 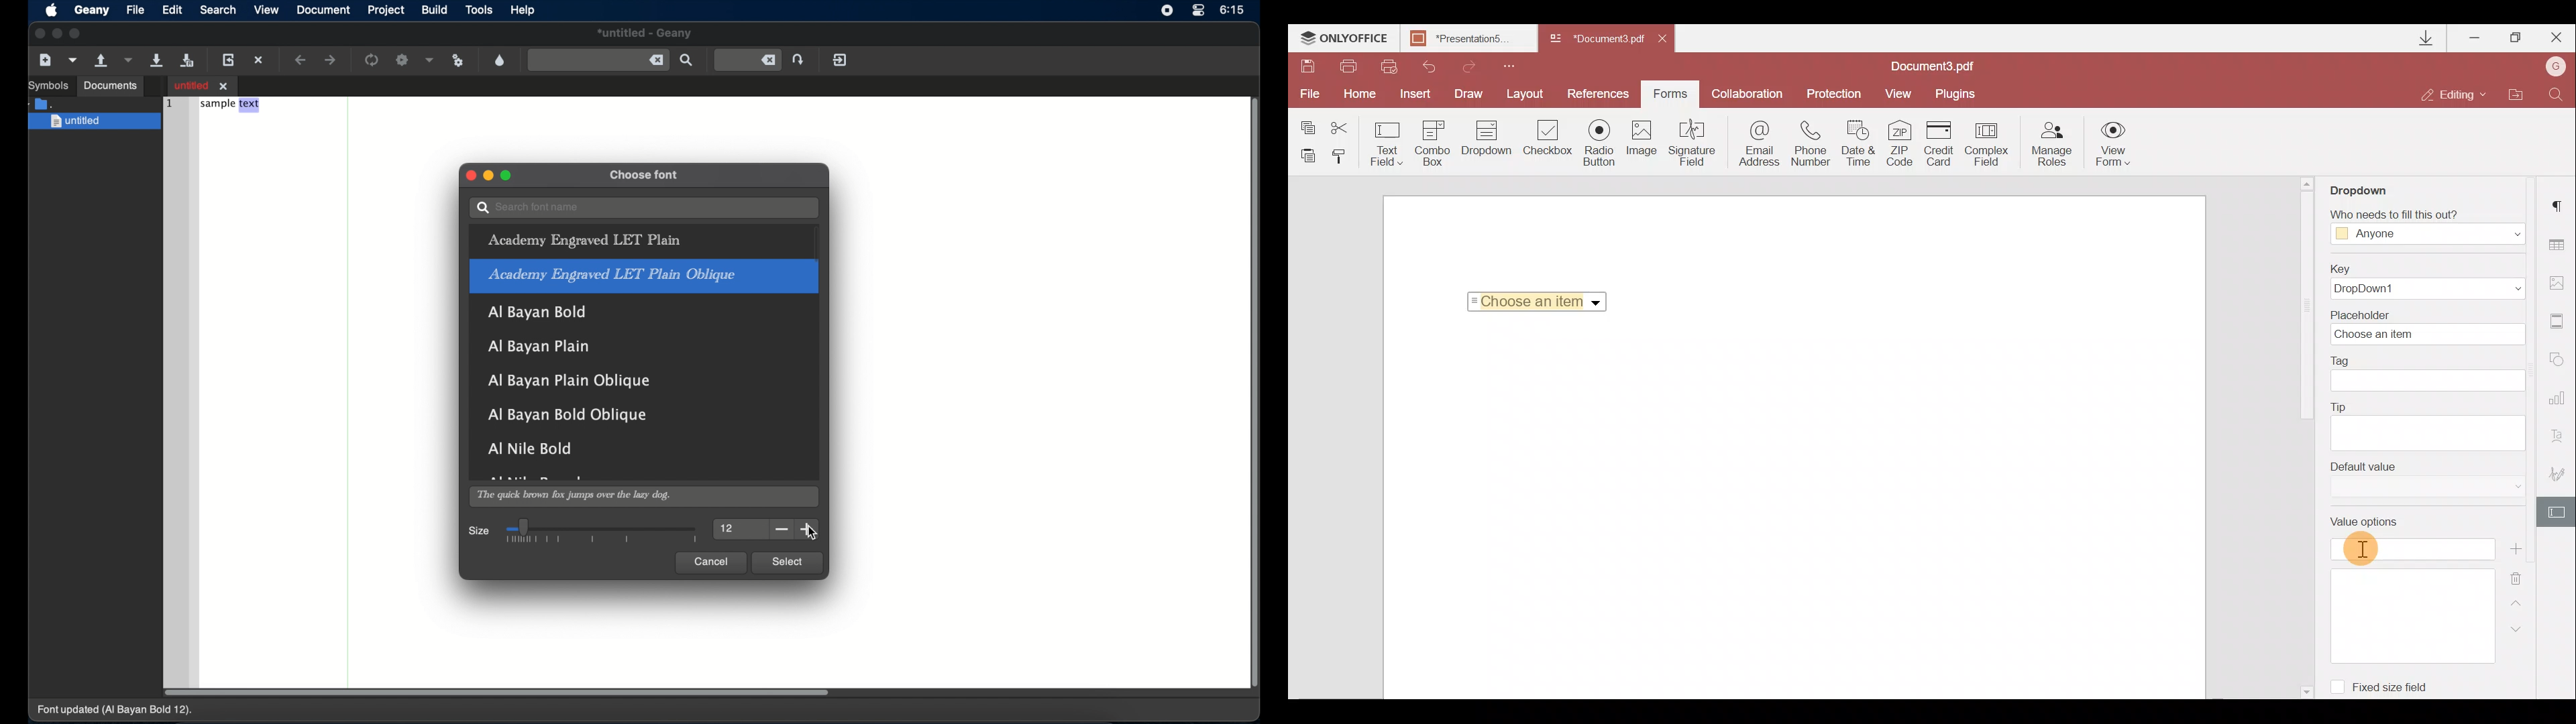 What do you see at coordinates (2560, 202) in the screenshot?
I see `Paragraph settings` at bounding box center [2560, 202].